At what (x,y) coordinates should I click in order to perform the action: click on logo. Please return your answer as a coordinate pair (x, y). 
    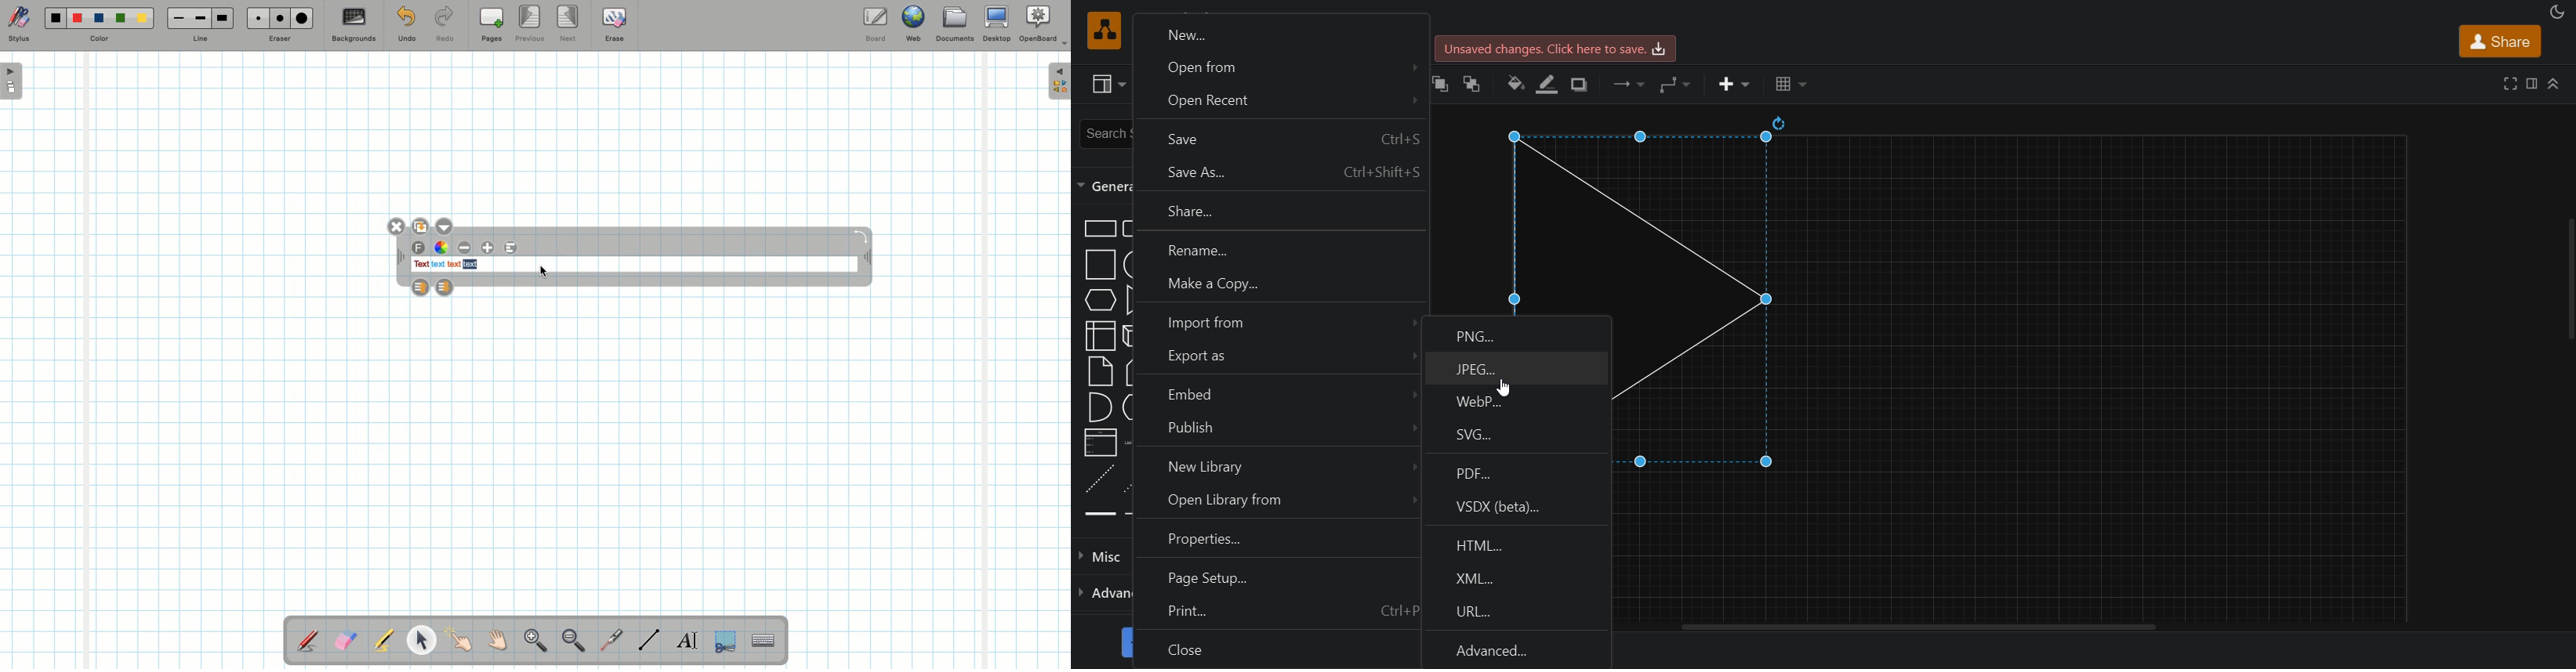
    Looking at the image, I should click on (1101, 30).